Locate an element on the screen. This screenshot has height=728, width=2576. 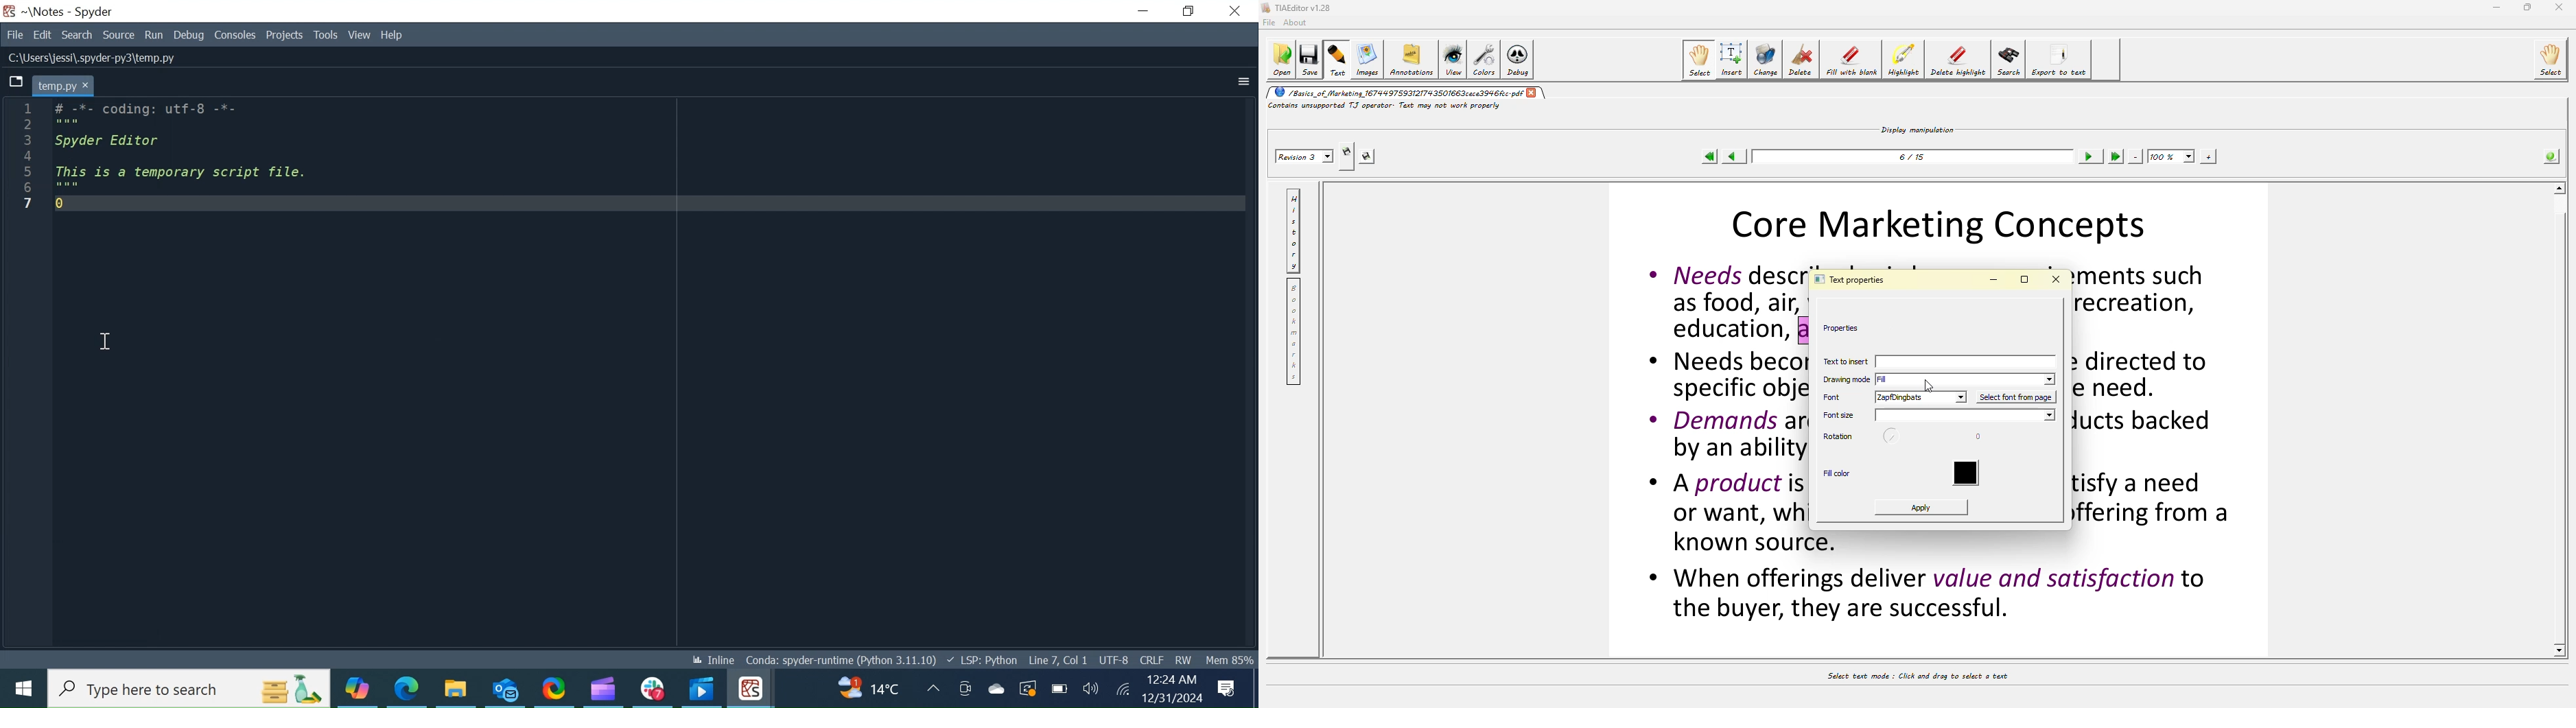
Microsoft Edge Desktop Icon is located at coordinates (412, 689).